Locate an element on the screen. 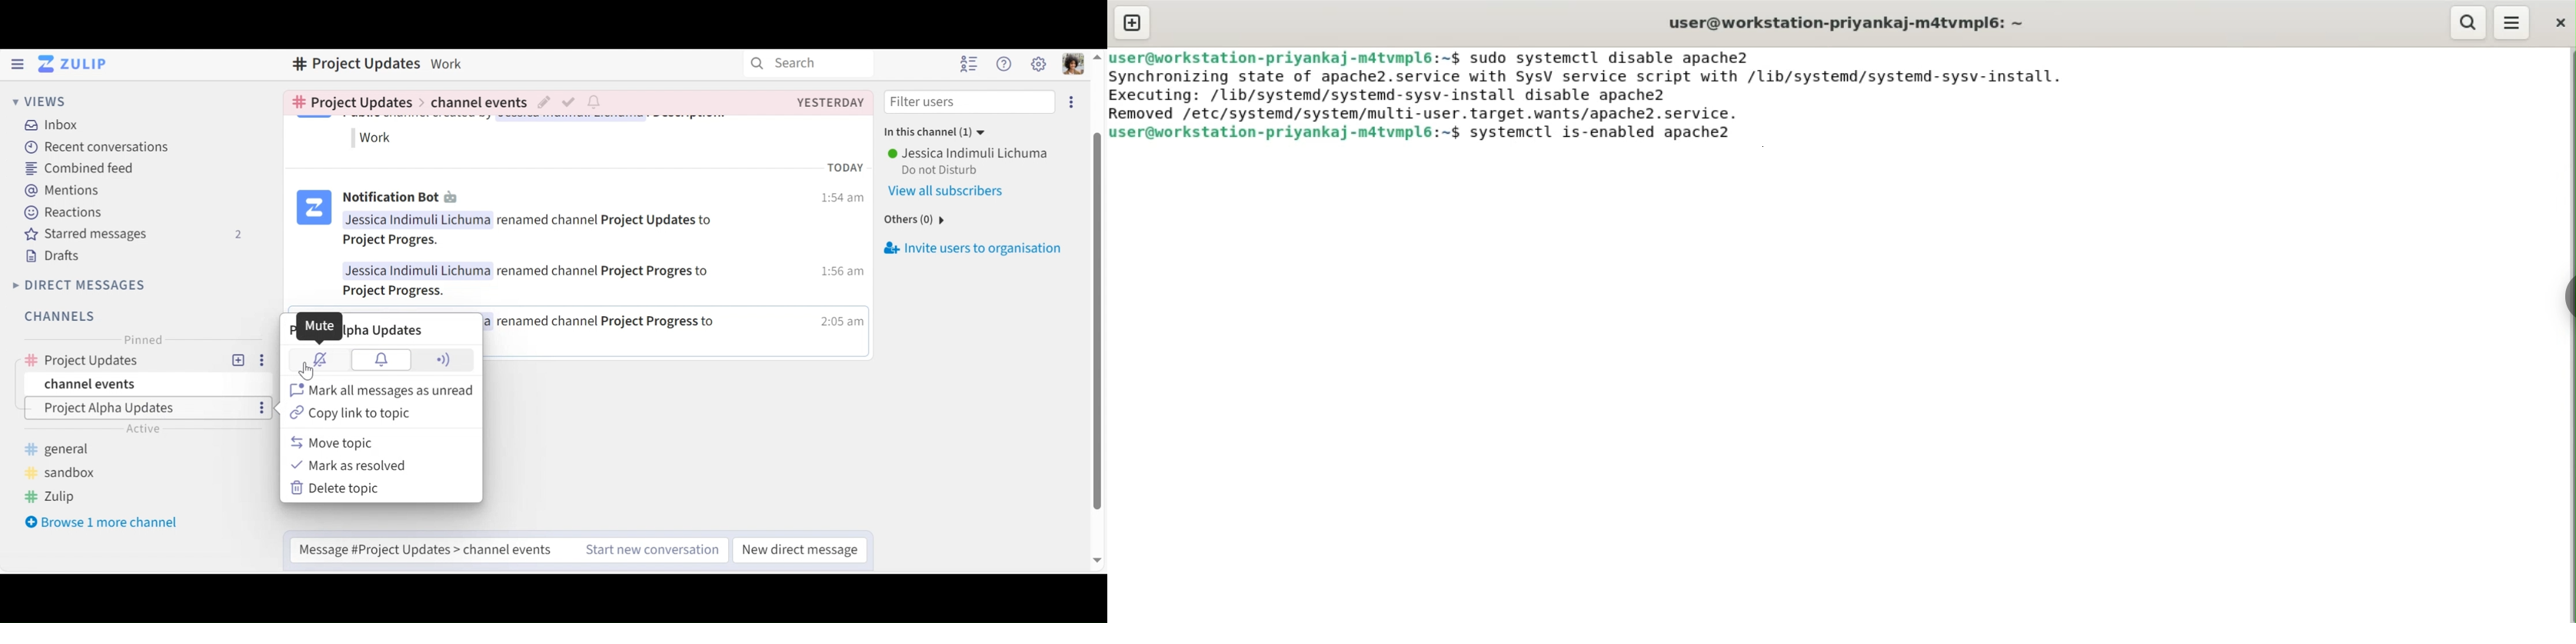 This screenshot has width=2576, height=644.  is located at coordinates (445, 361).